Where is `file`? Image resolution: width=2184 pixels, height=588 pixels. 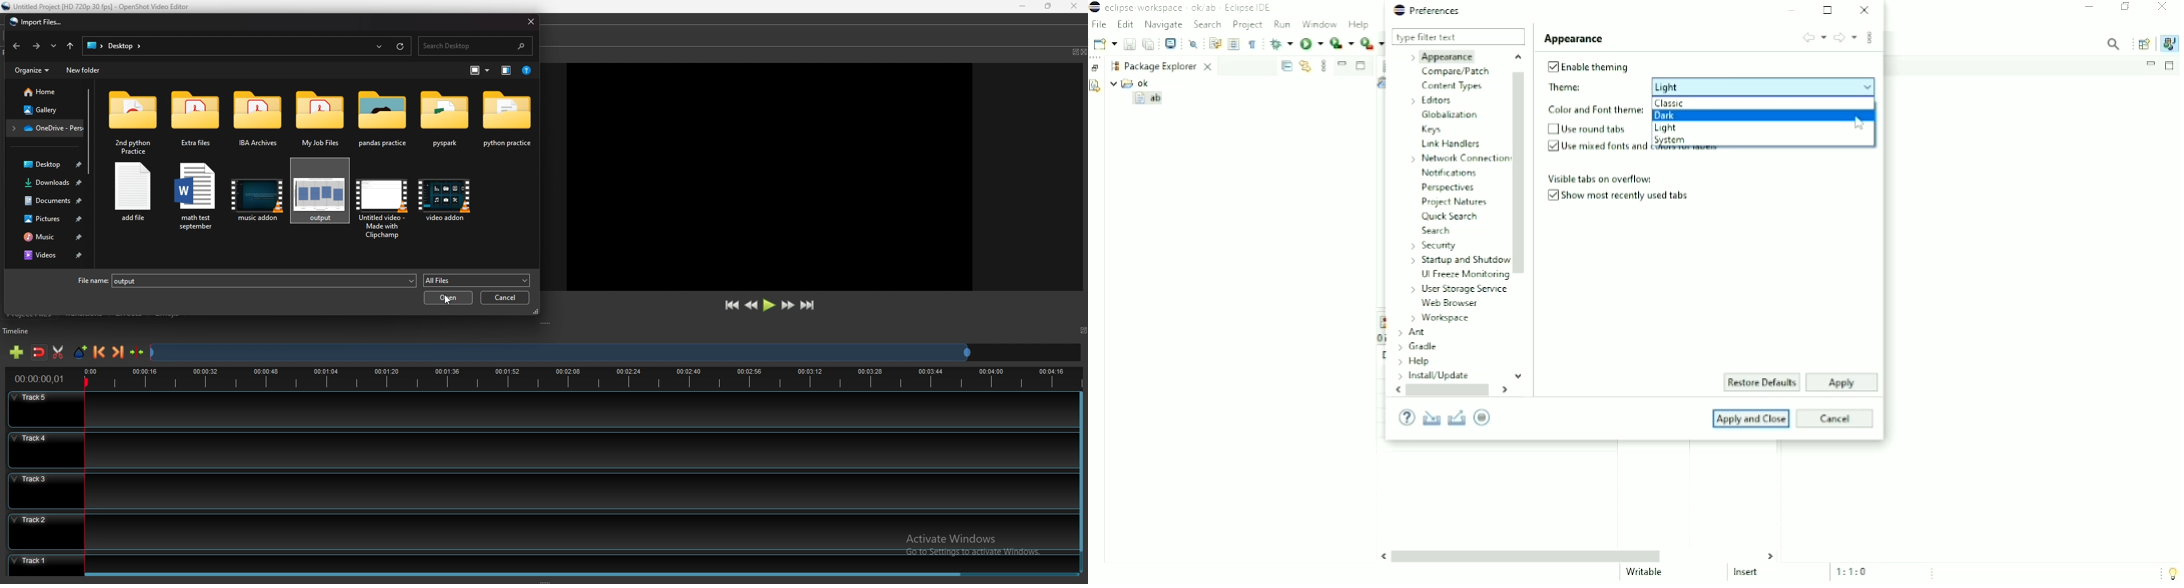 file is located at coordinates (195, 198).